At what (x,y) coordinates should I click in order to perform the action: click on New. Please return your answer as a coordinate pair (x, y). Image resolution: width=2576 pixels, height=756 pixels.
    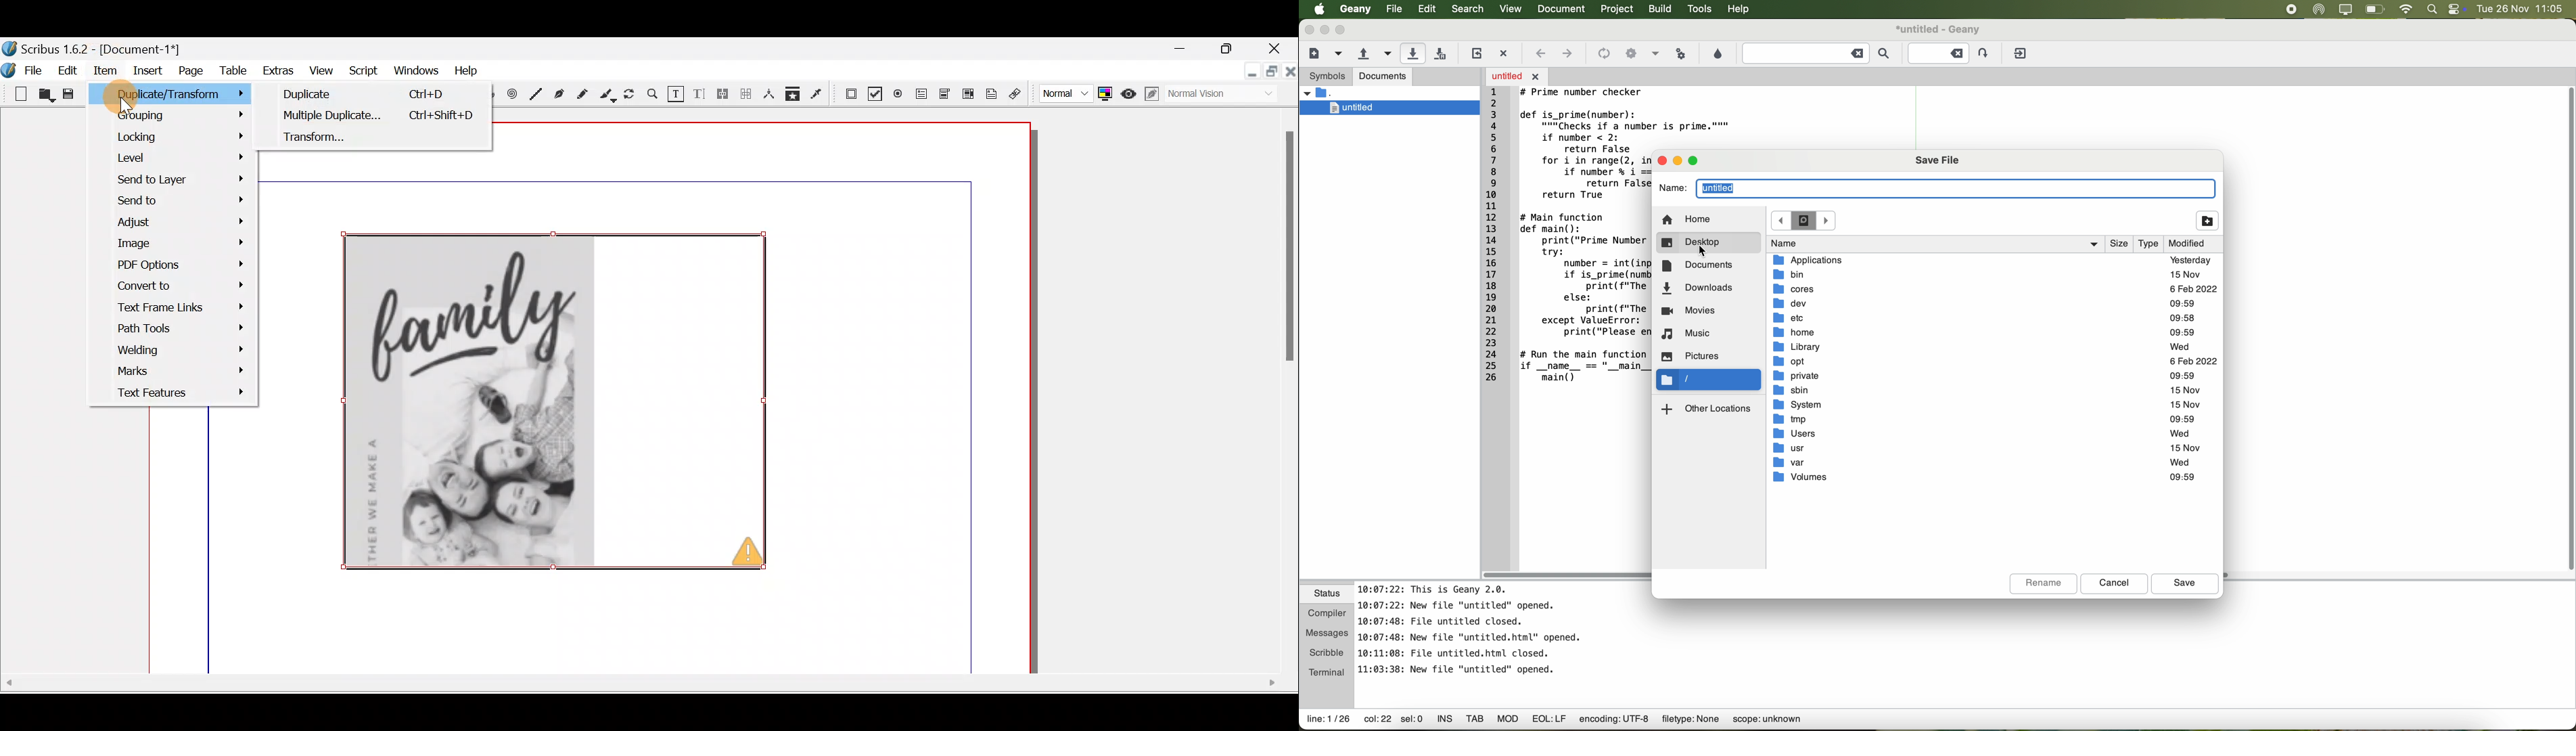
    Looking at the image, I should click on (16, 93).